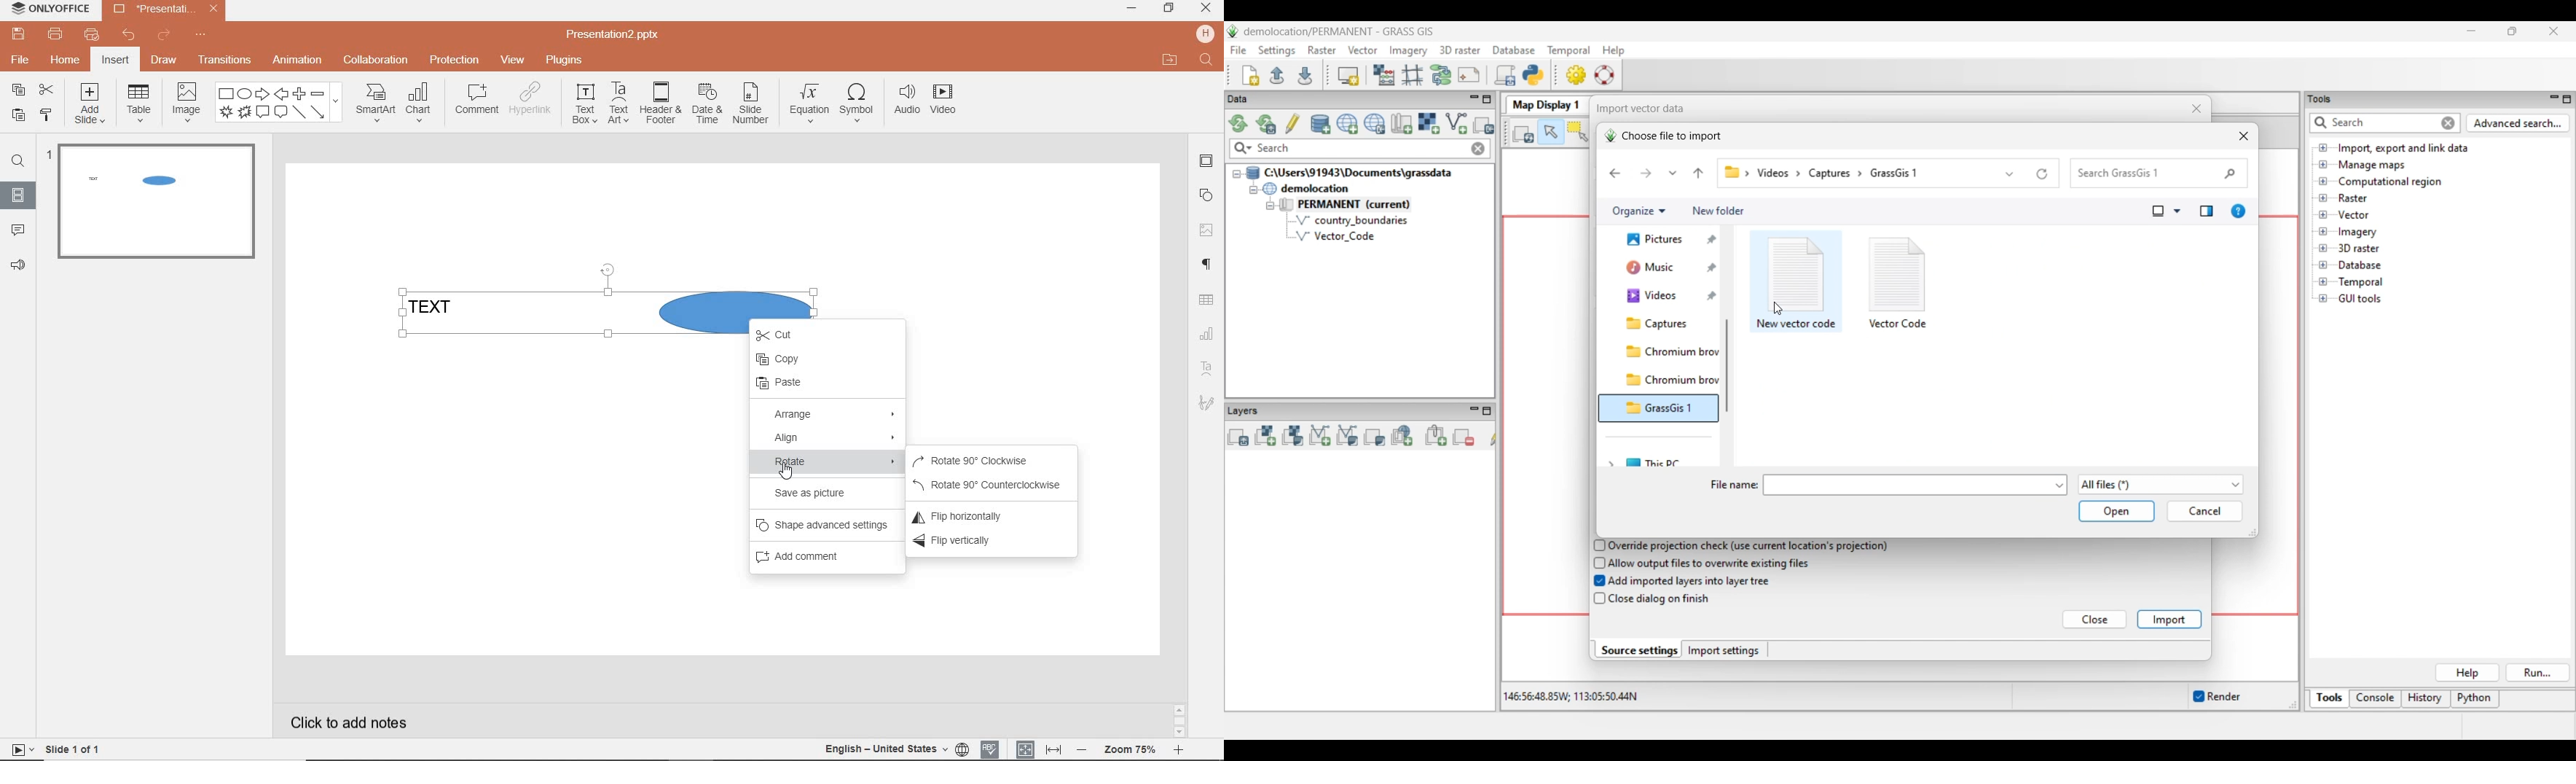  Describe the element at coordinates (583, 104) in the screenshot. I see `textbox` at that location.